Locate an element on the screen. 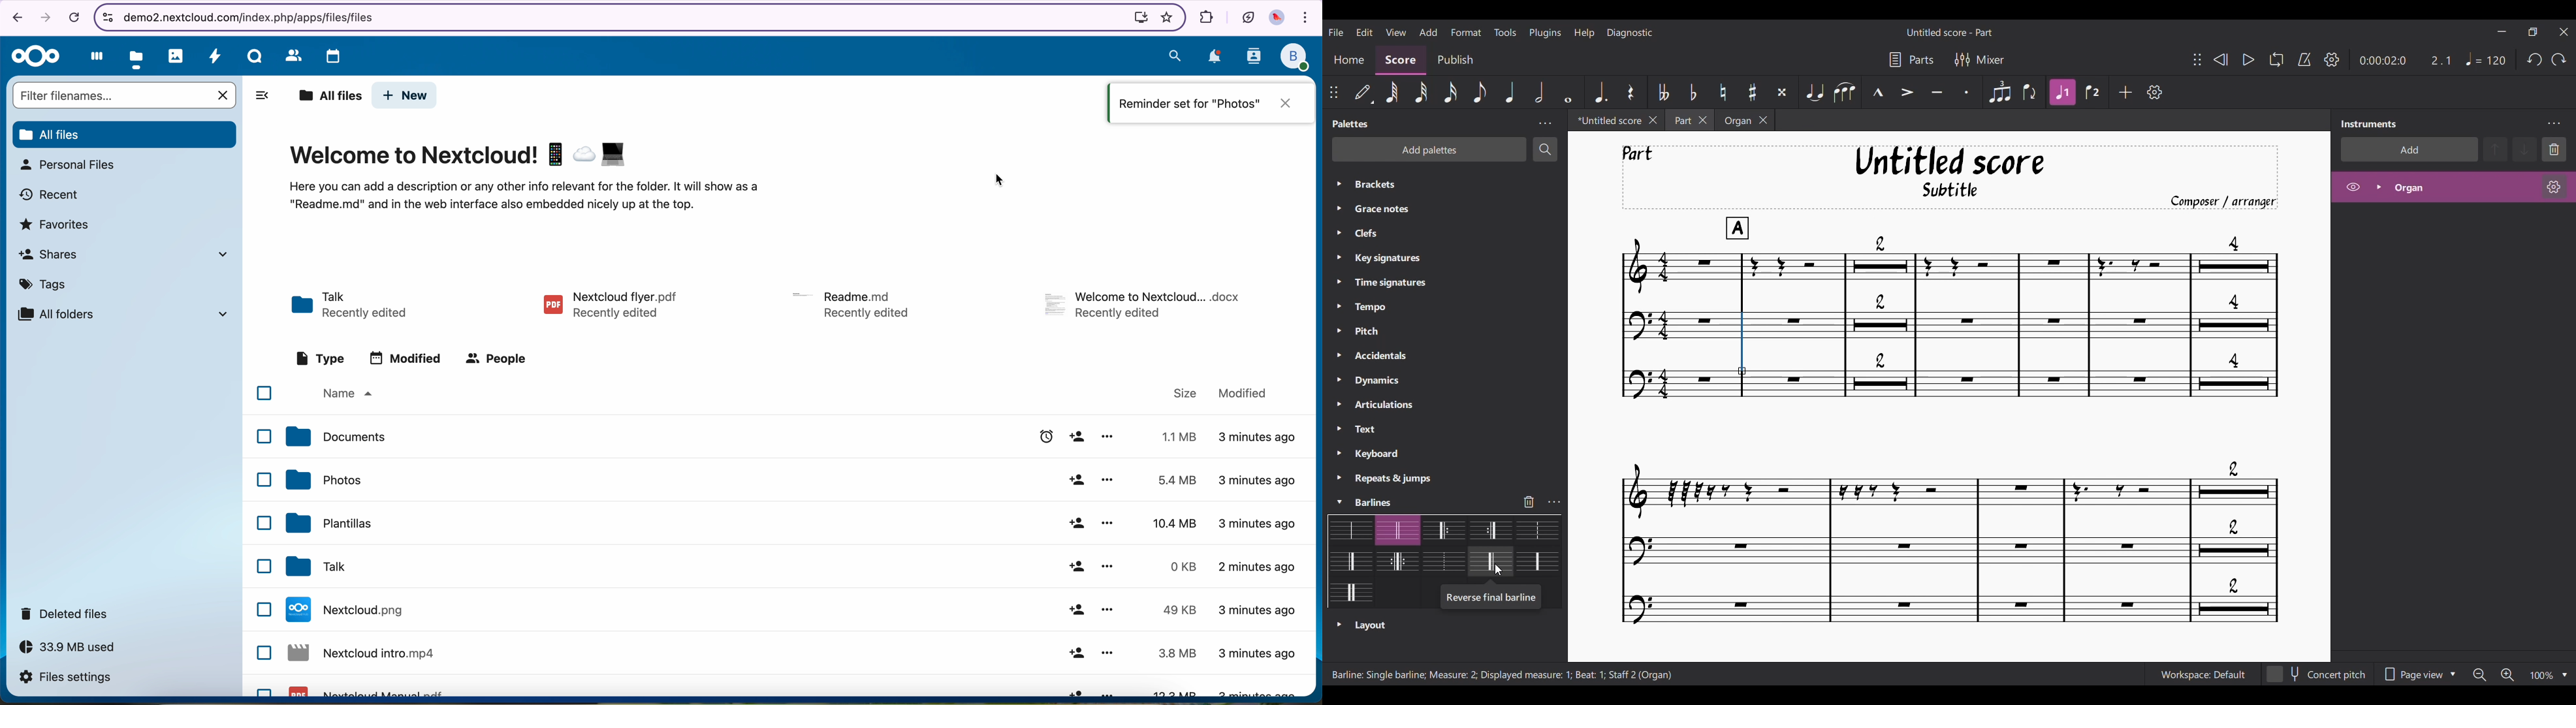 Image resolution: width=2576 pixels, height=728 pixels. all folders is located at coordinates (127, 314).